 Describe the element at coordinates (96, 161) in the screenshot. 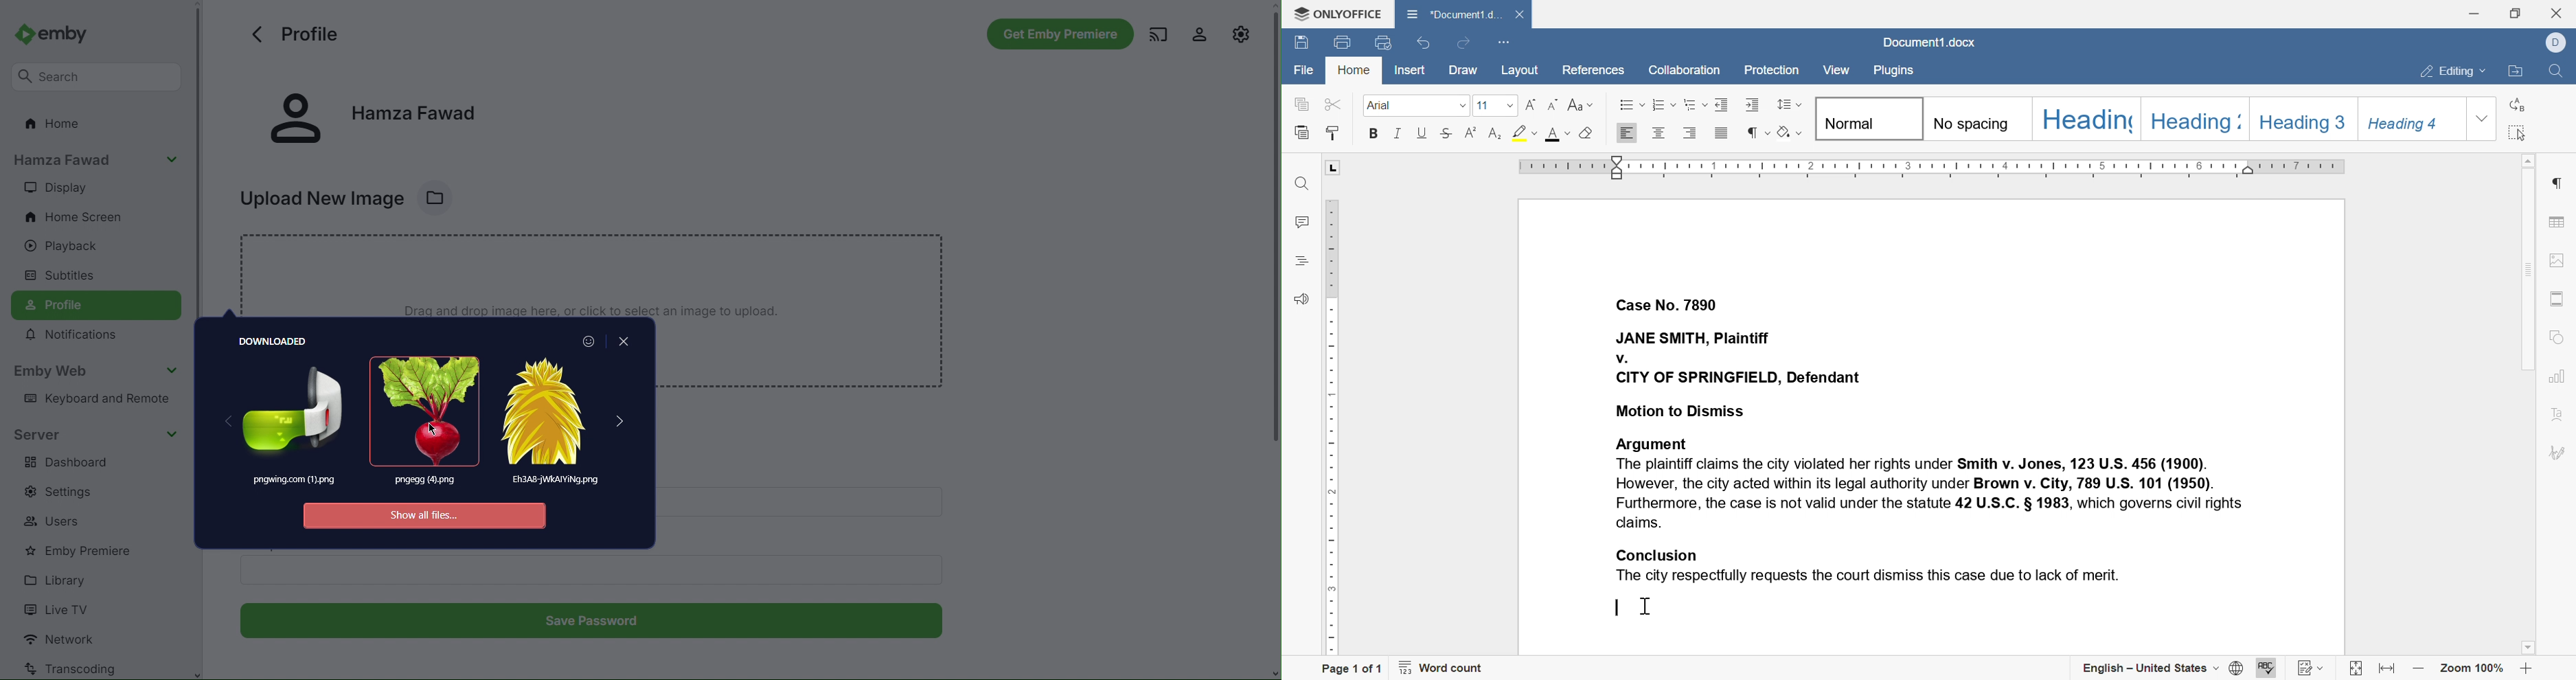

I see `Account` at that location.